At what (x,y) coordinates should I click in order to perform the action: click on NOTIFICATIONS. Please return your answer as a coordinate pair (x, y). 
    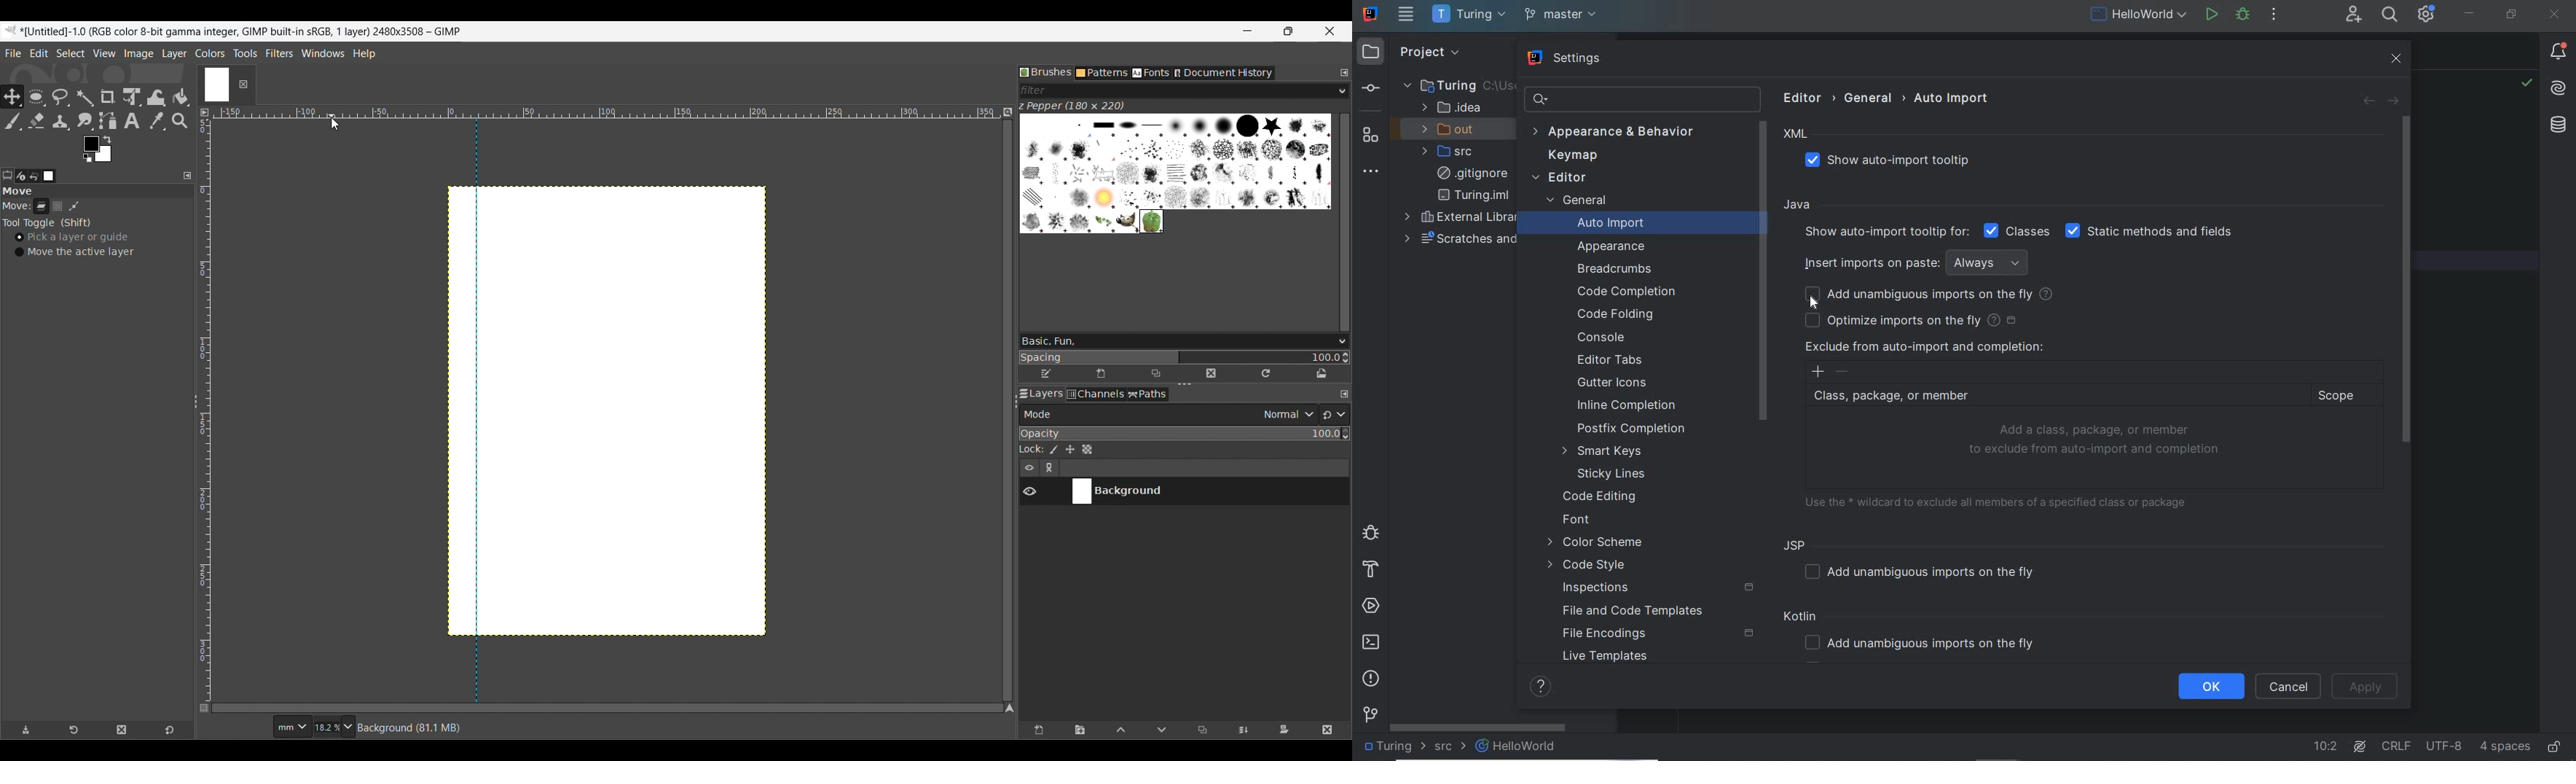
    Looking at the image, I should click on (2559, 52).